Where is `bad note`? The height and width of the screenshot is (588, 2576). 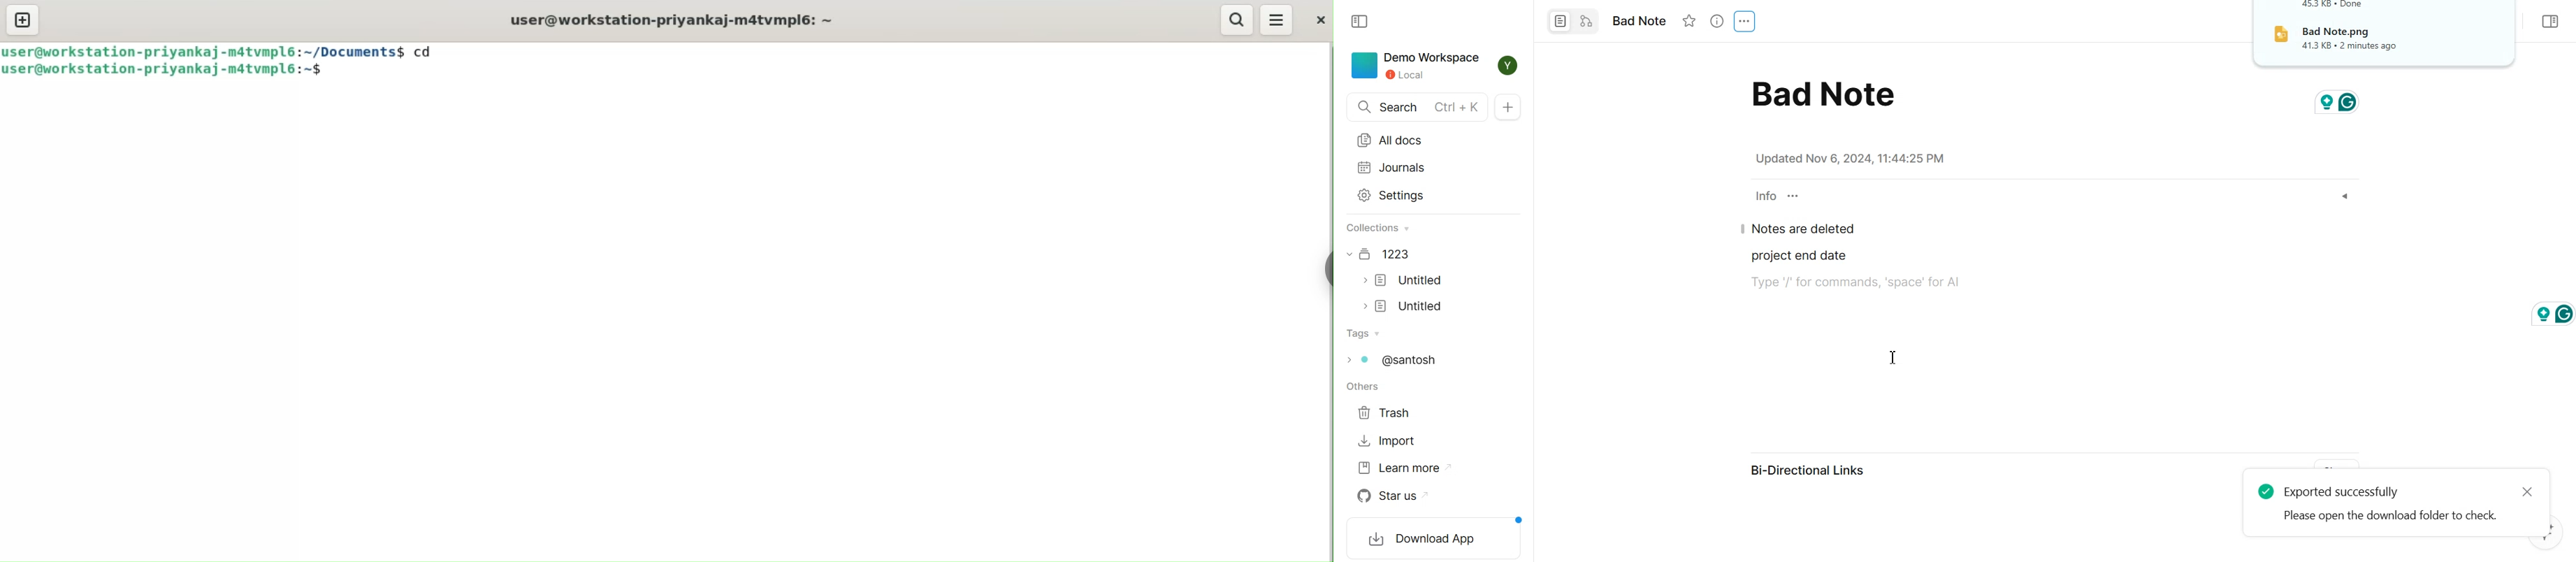 bad note is located at coordinates (1822, 93).